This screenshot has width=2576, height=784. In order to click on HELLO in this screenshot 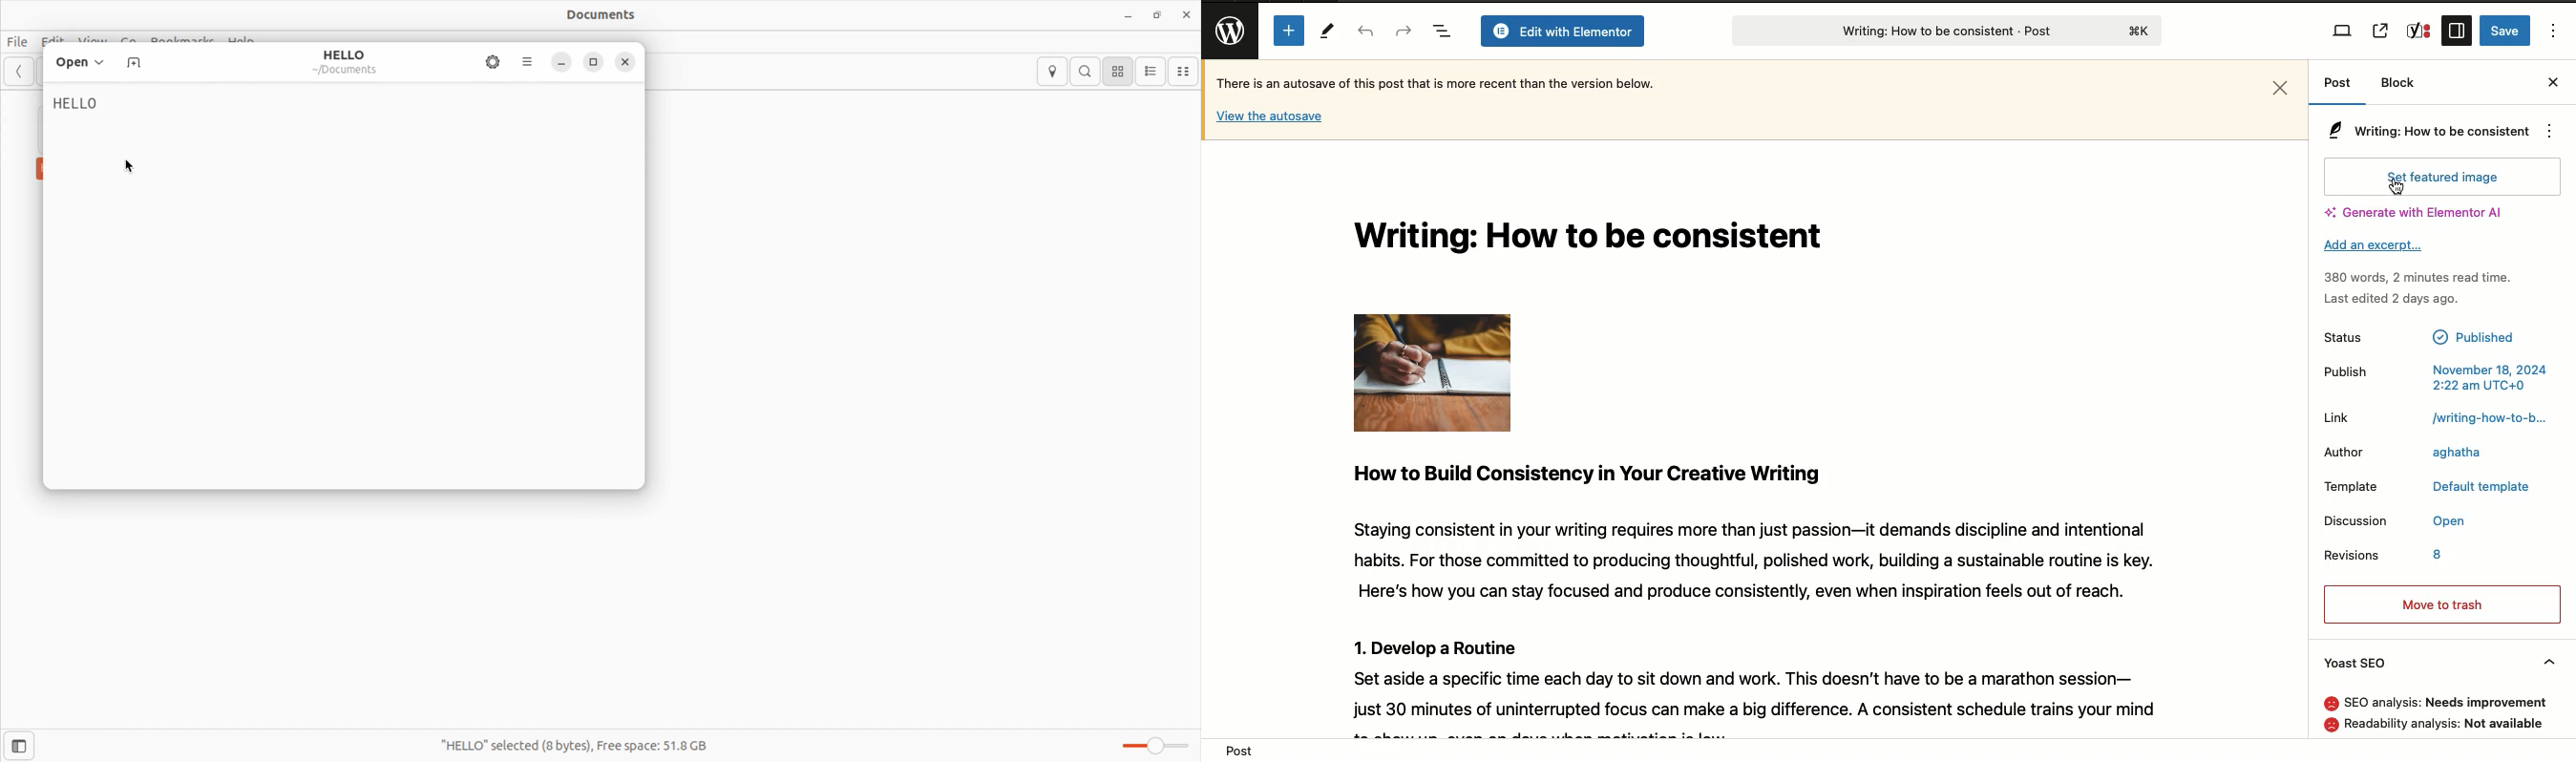, I will do `click(83, 103)`.